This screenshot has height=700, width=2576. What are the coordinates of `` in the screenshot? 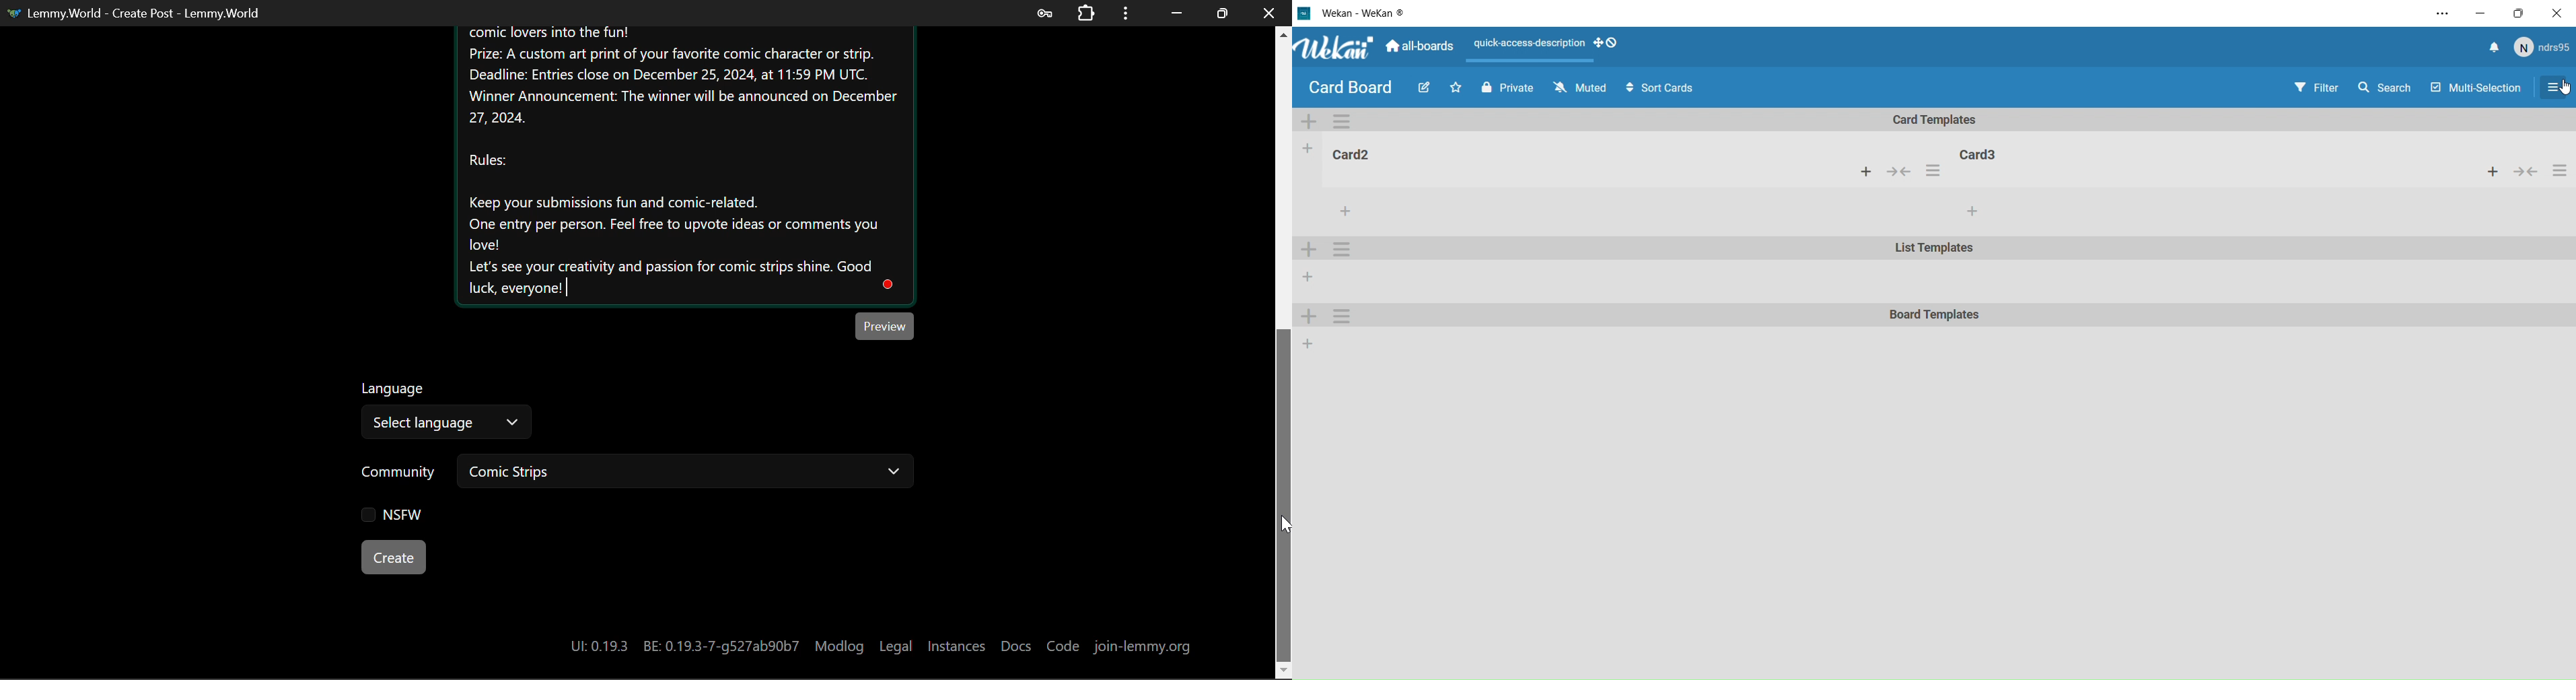 It's located at (1340, 122).